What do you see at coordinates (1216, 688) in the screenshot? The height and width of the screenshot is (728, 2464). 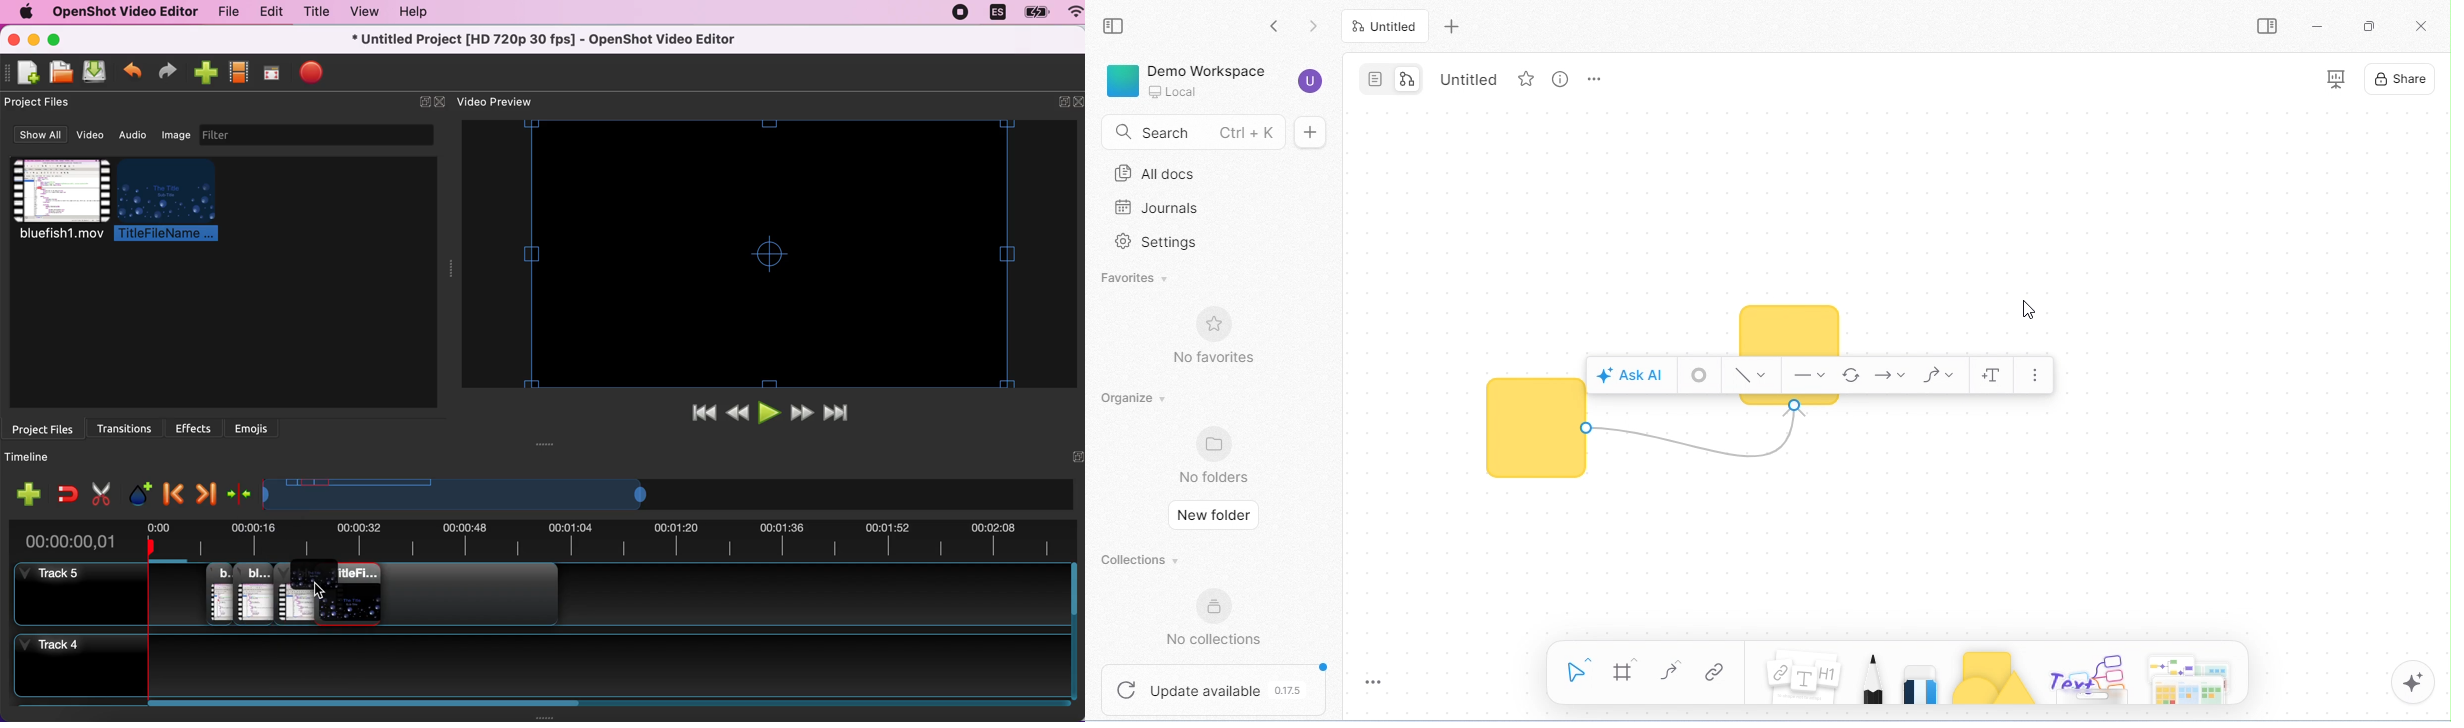 I see `update available` at bounding box center [1216, 688].